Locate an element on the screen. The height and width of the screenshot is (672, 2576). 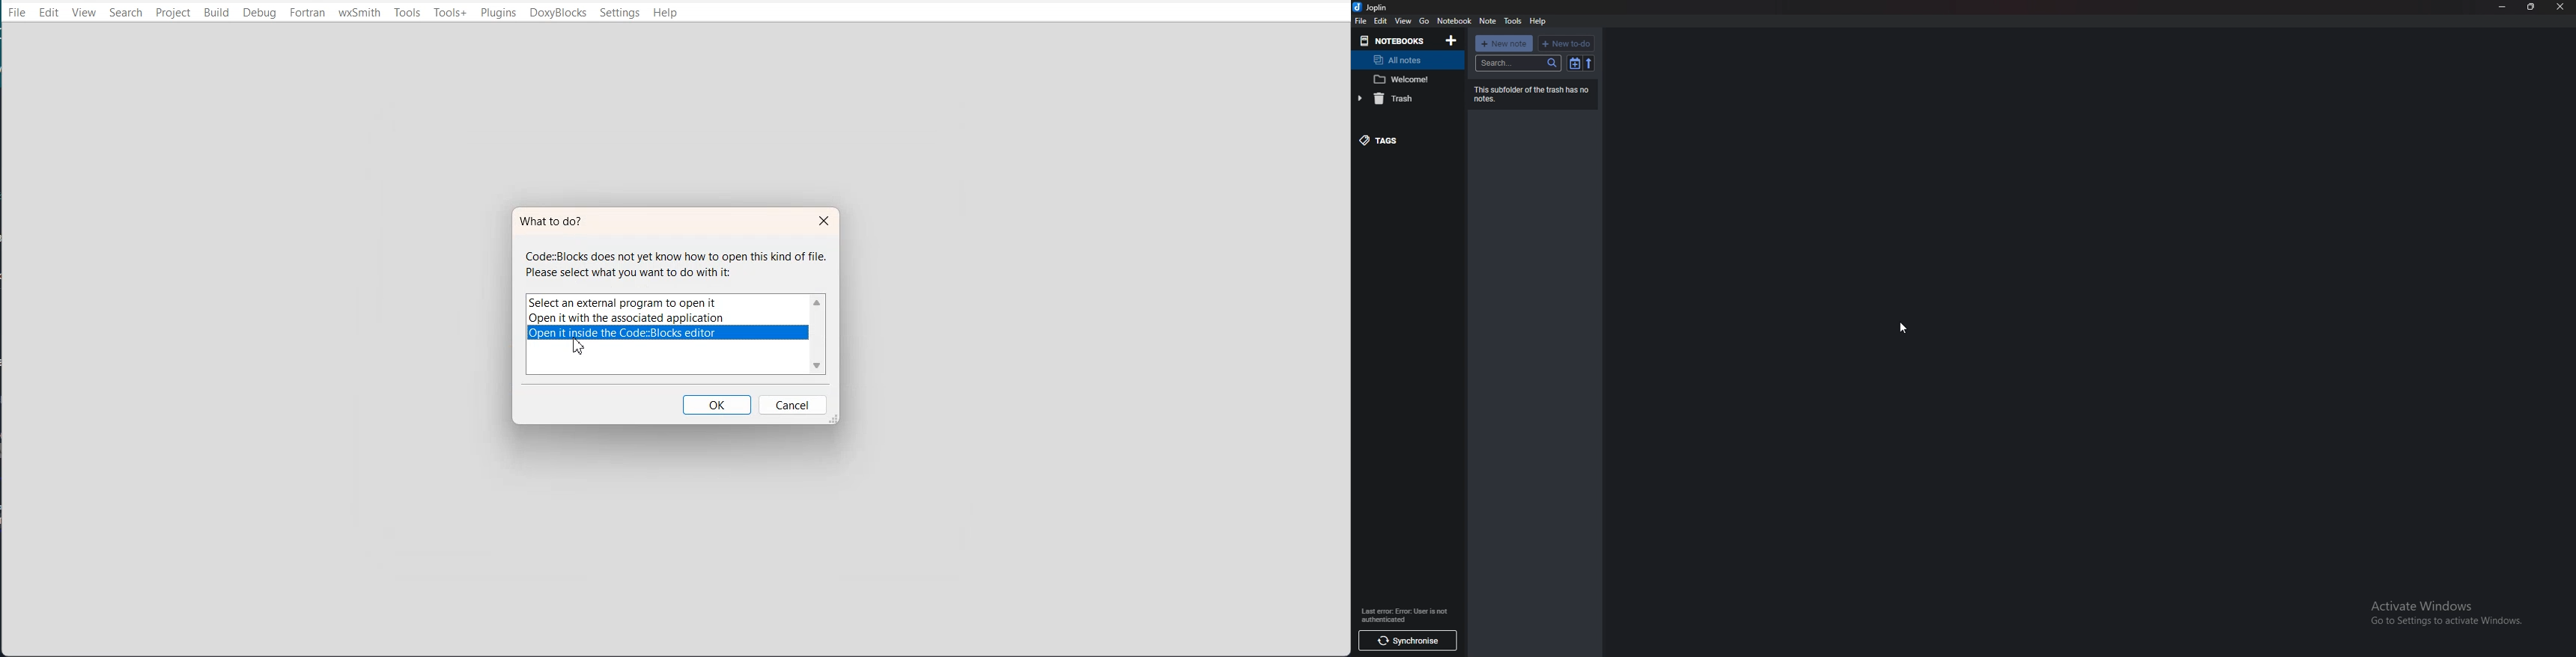
Tools is located at coordinates (407, 13).